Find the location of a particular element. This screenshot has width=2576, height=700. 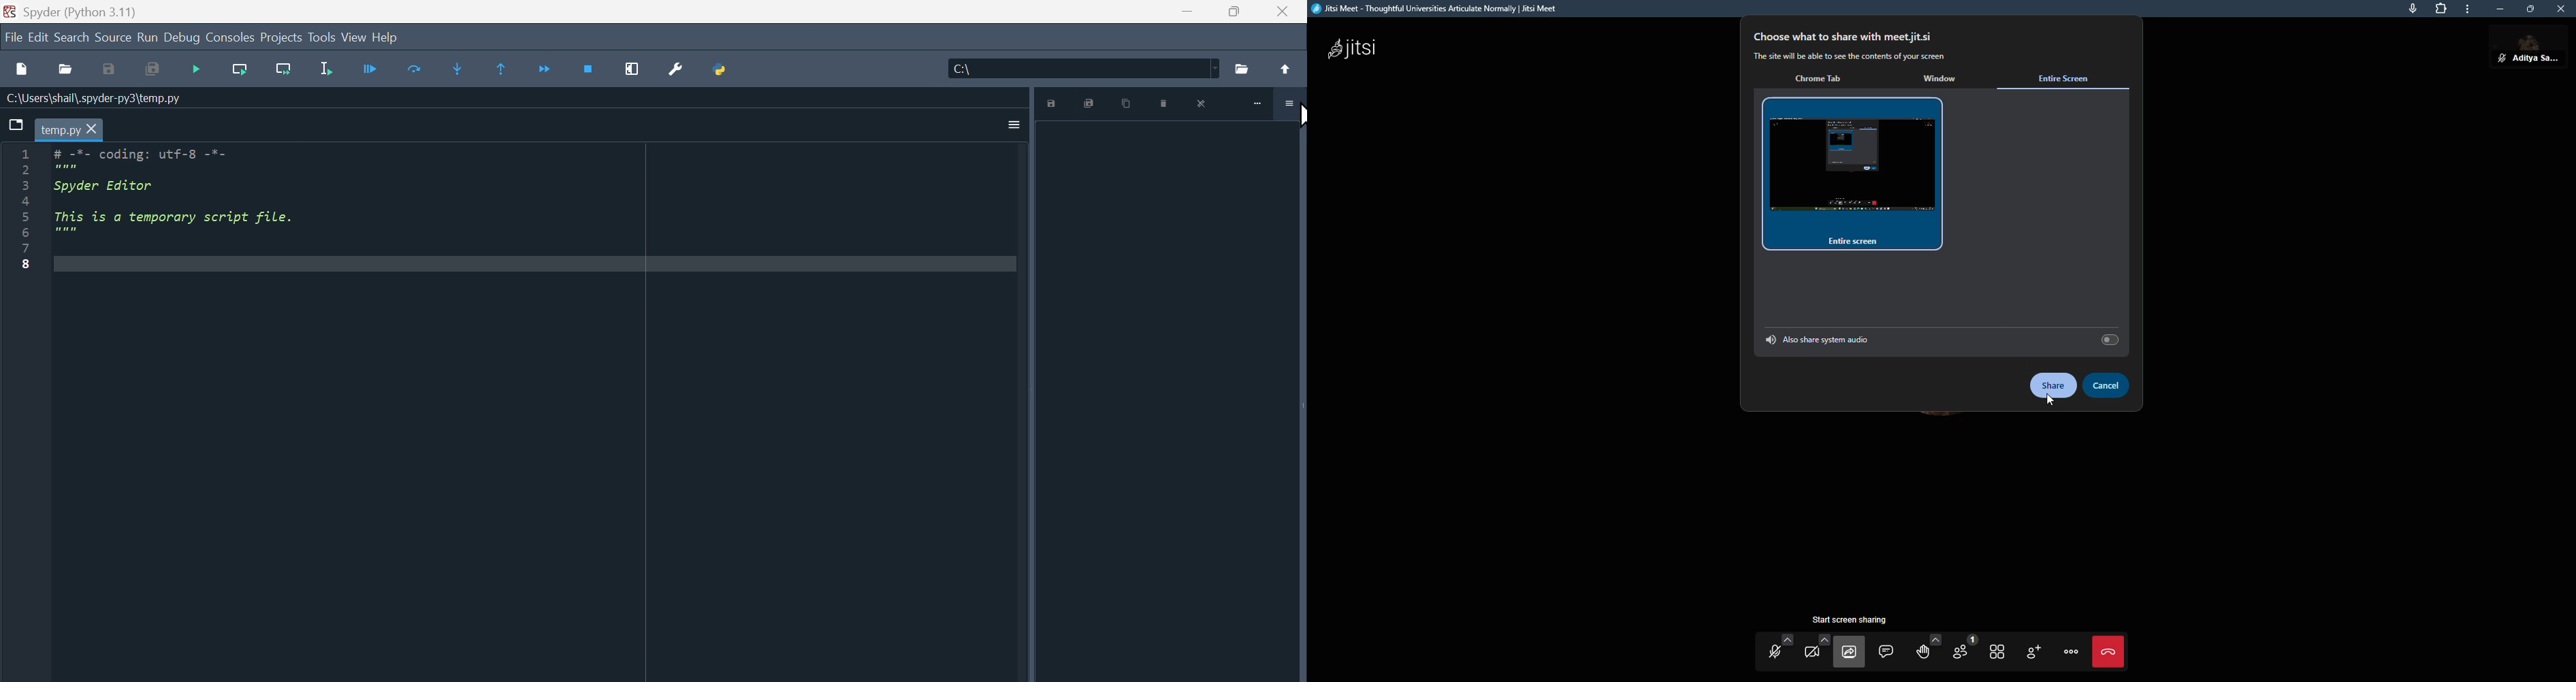

Search is located at coordinates (70, 36).